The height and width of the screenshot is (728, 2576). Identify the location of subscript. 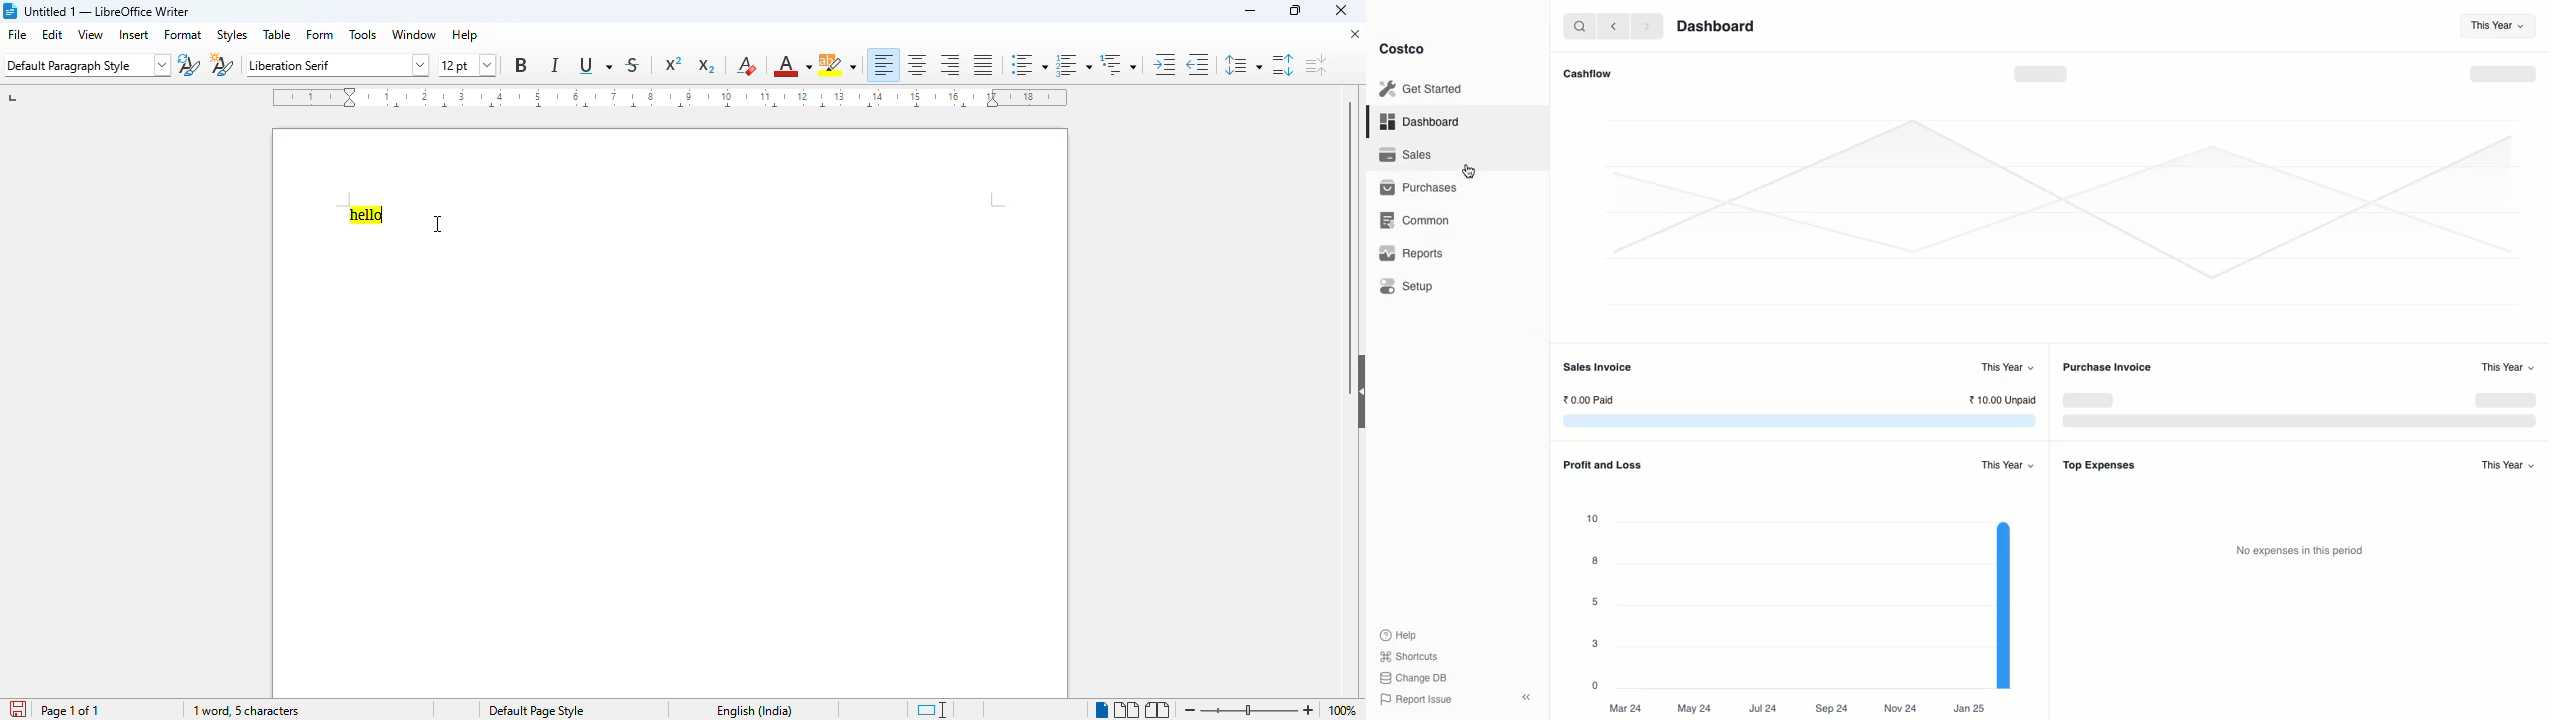
(705, 65).